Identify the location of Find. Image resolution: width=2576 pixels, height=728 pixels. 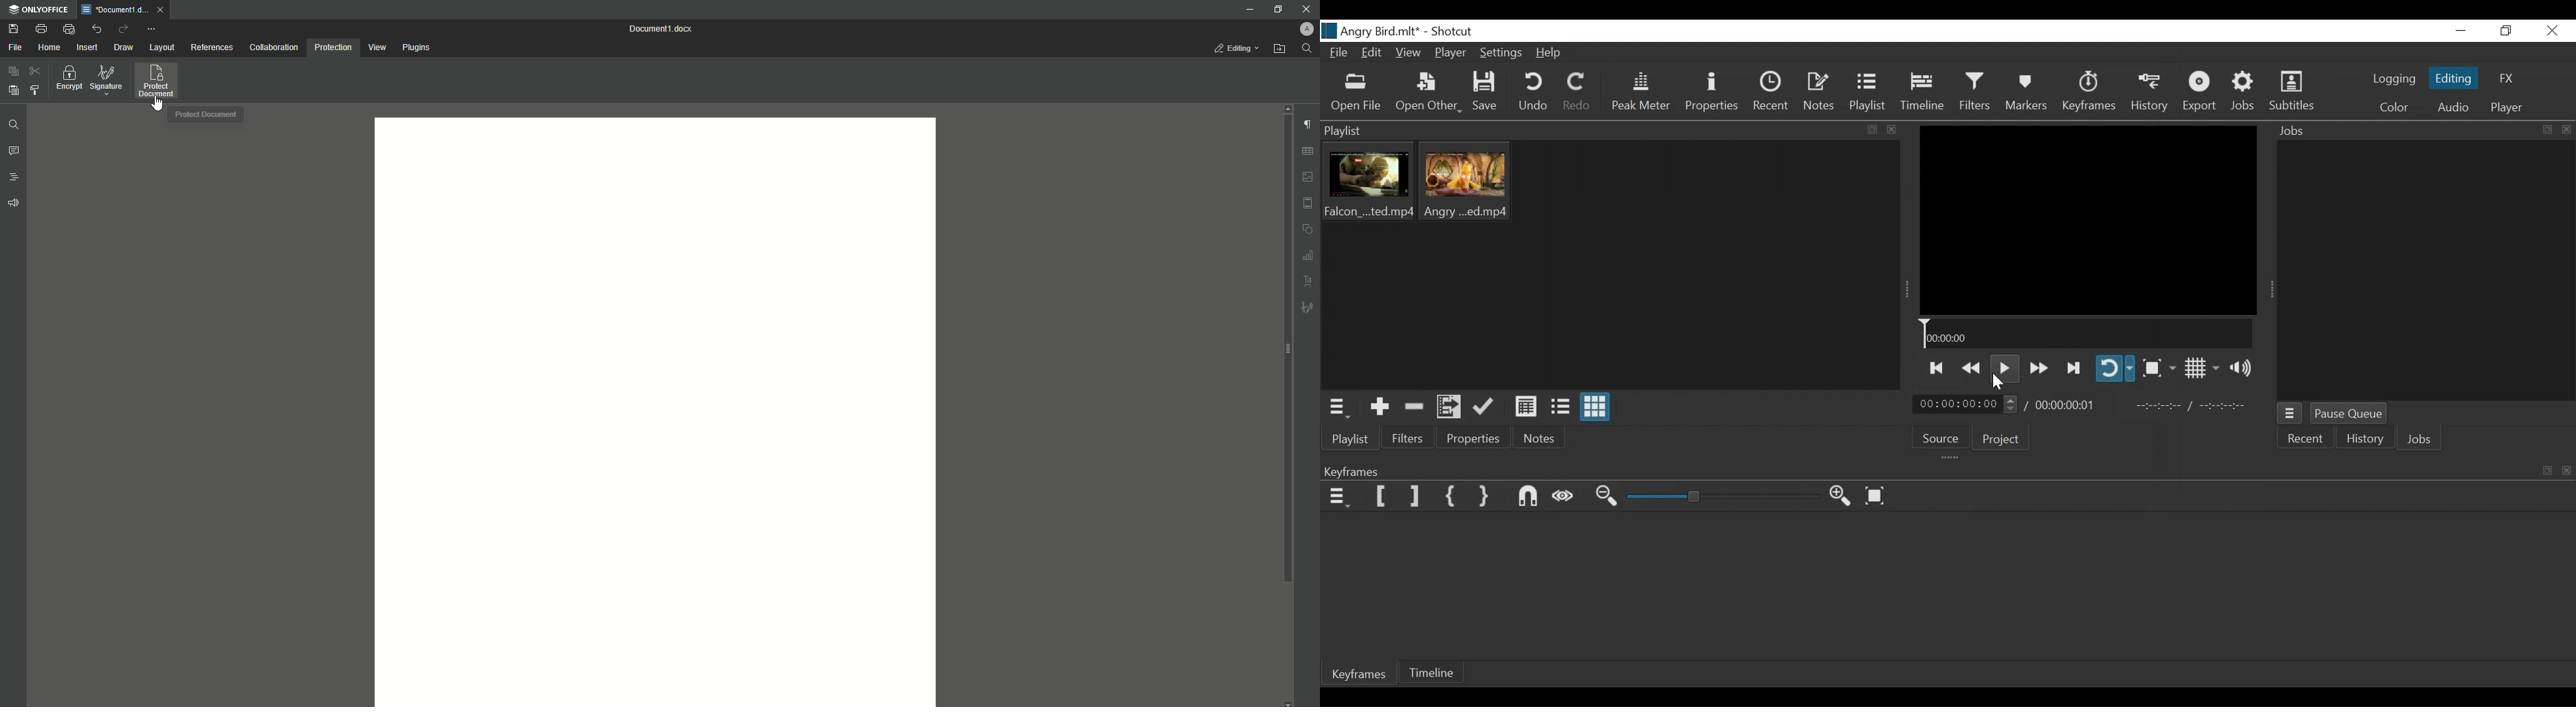
(1308, 48).